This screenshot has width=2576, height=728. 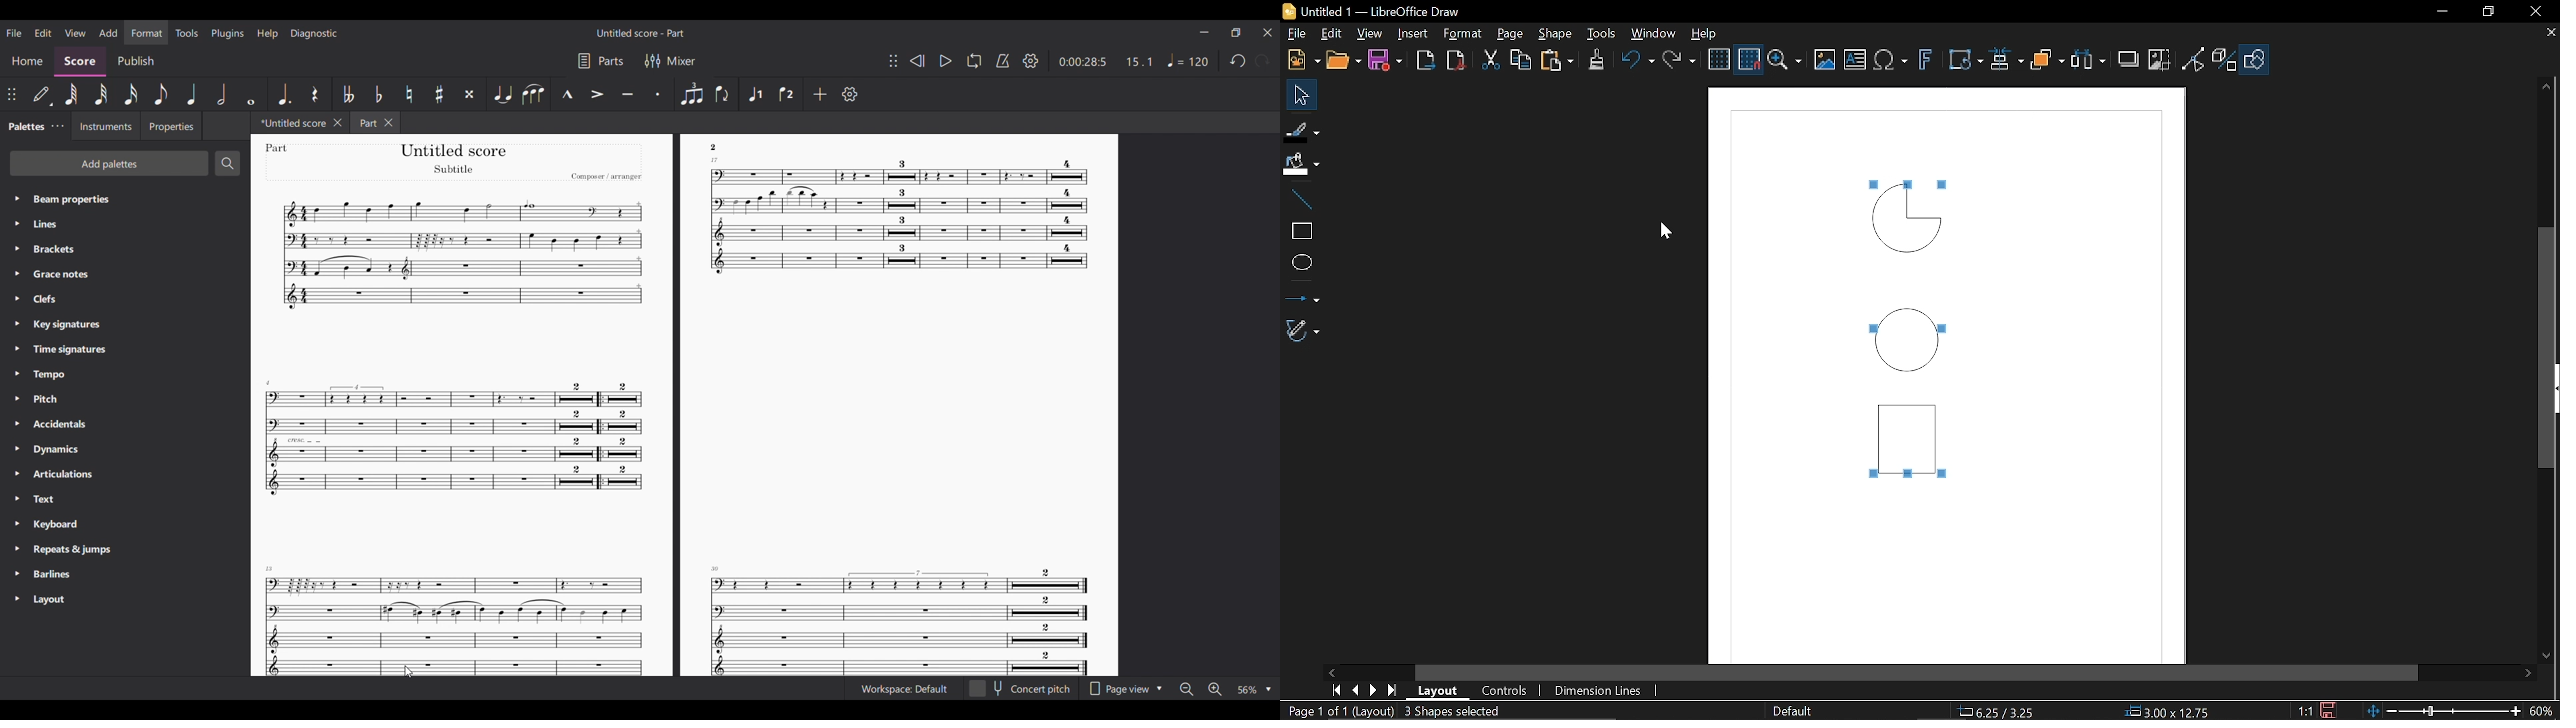 I want to click on Shadow, so click(x=2128, y=61).